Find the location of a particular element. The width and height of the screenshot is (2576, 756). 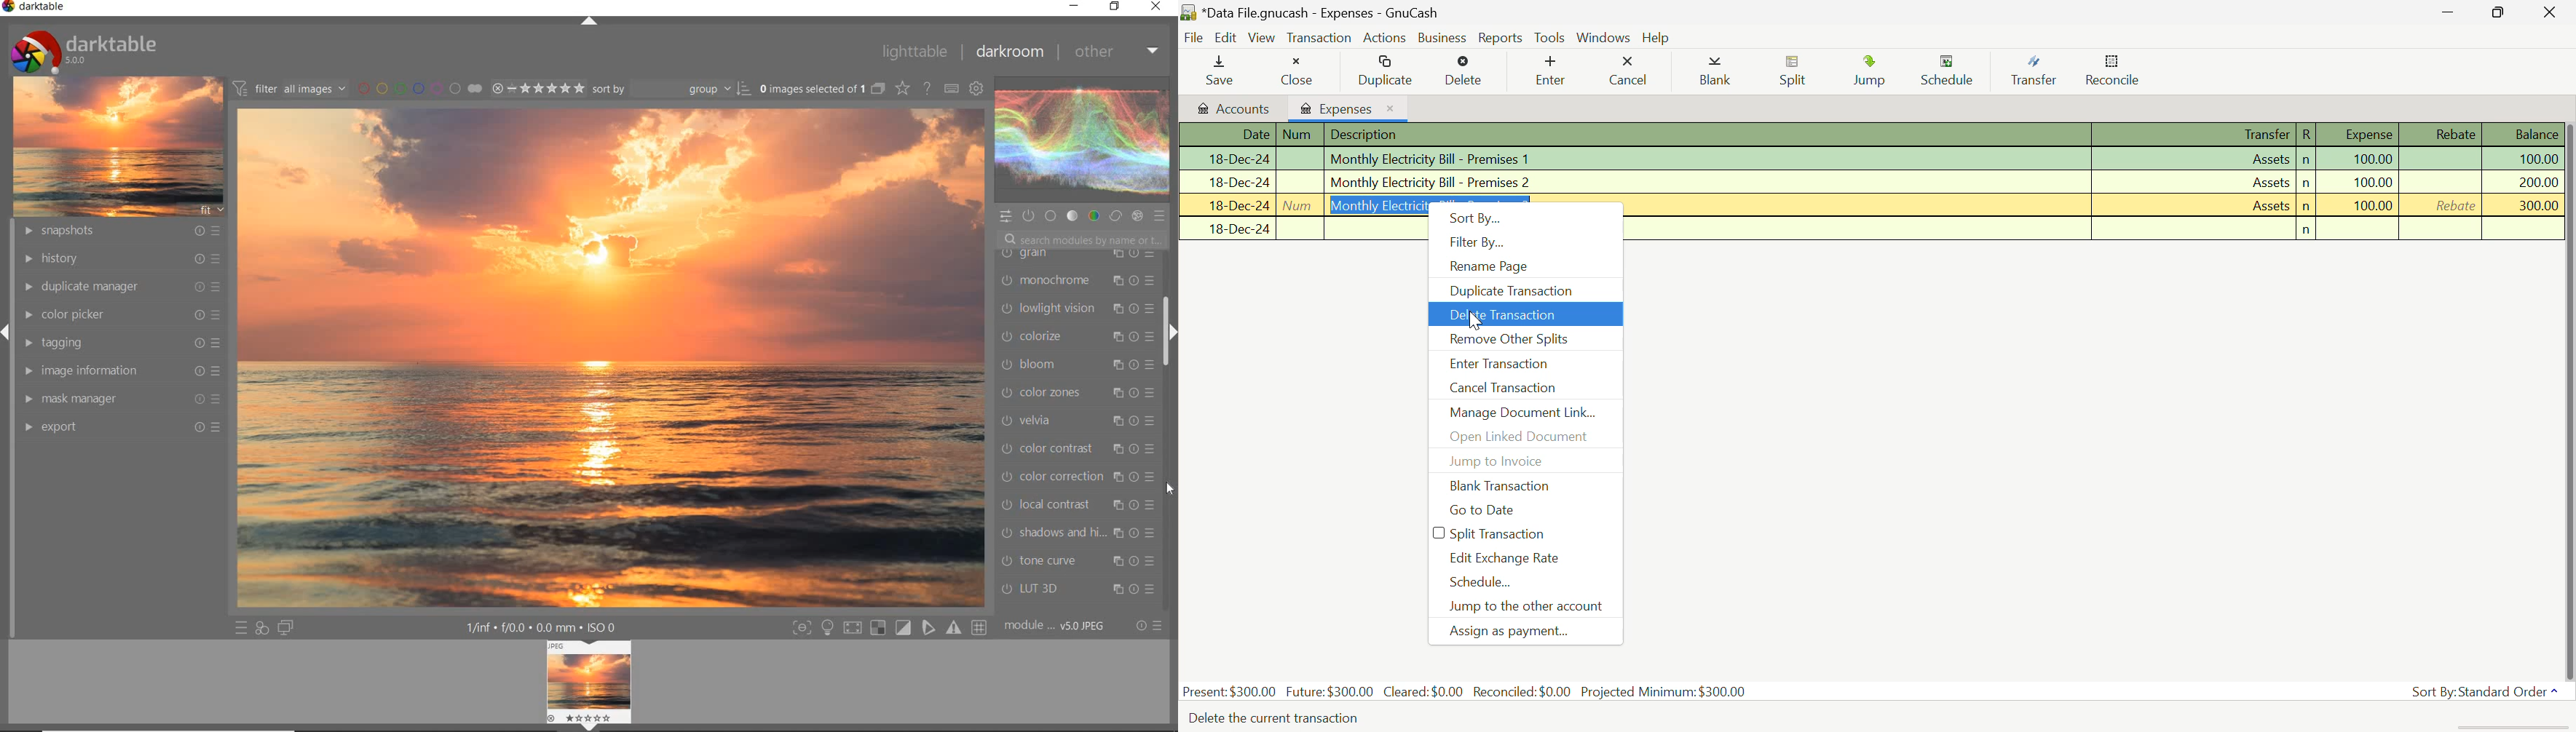

other is located at coordinates (1119, 55).